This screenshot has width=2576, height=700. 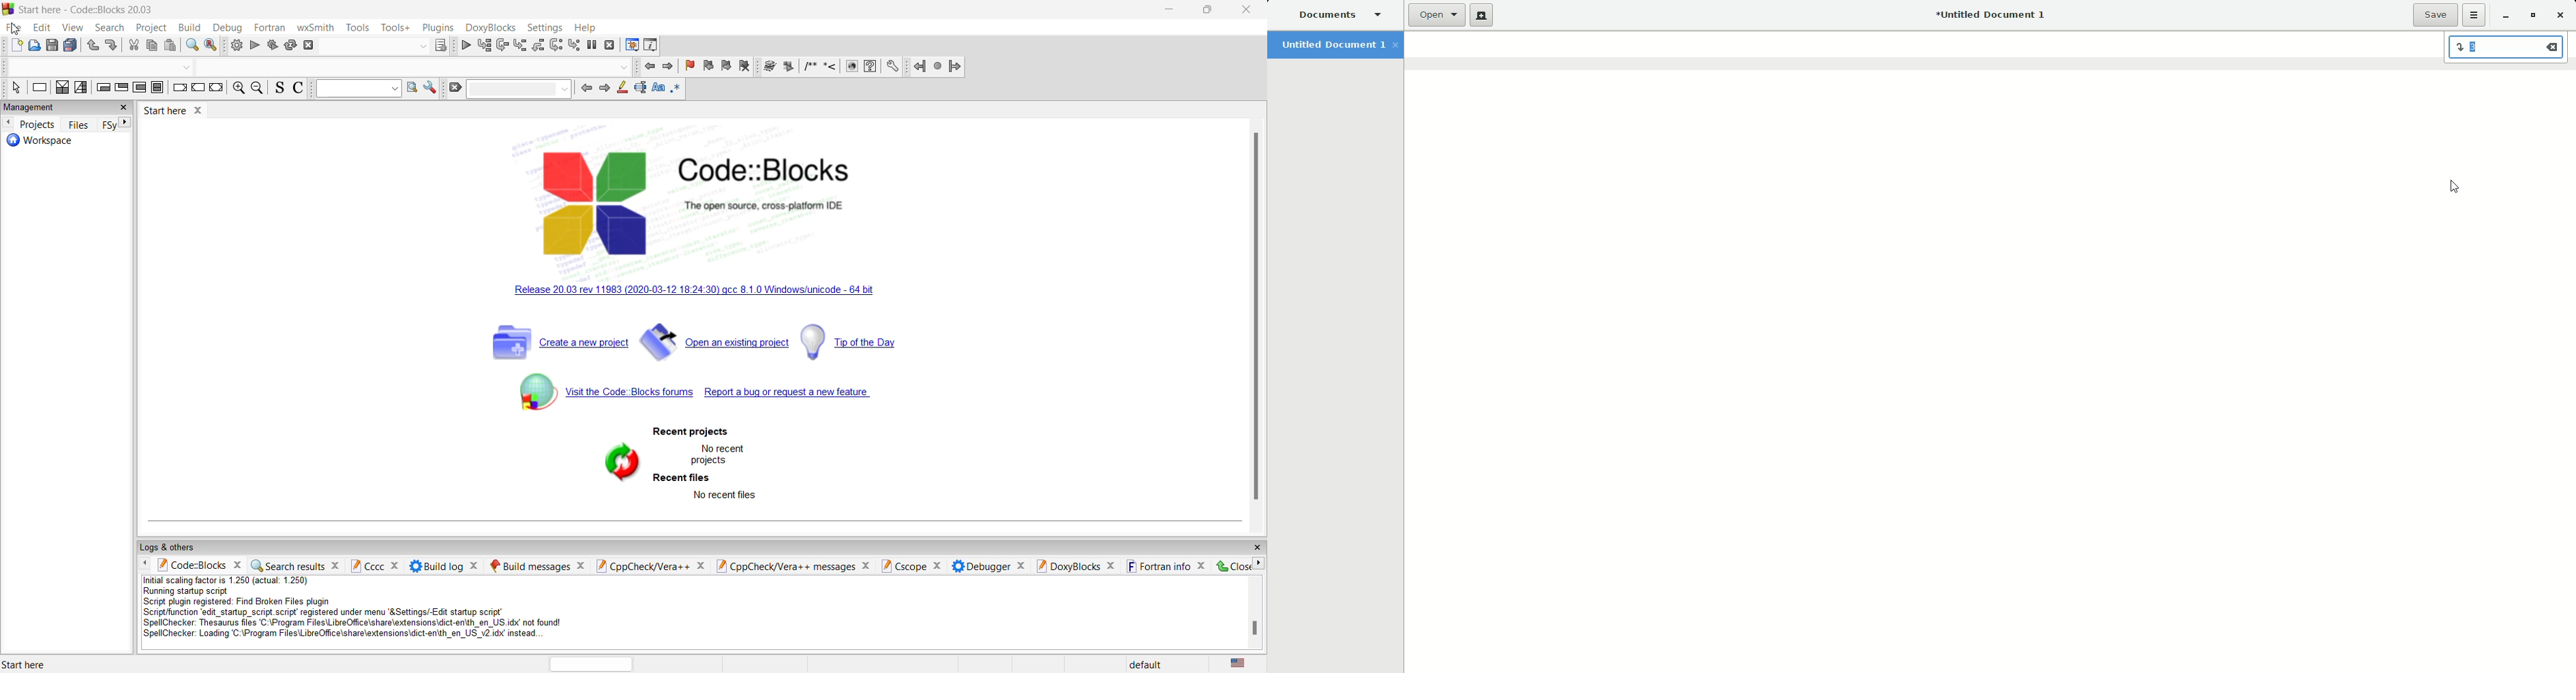 What do you see at coordinates (79, 123) in the screenshot?
I see `files` at bounding box center [79, 123].